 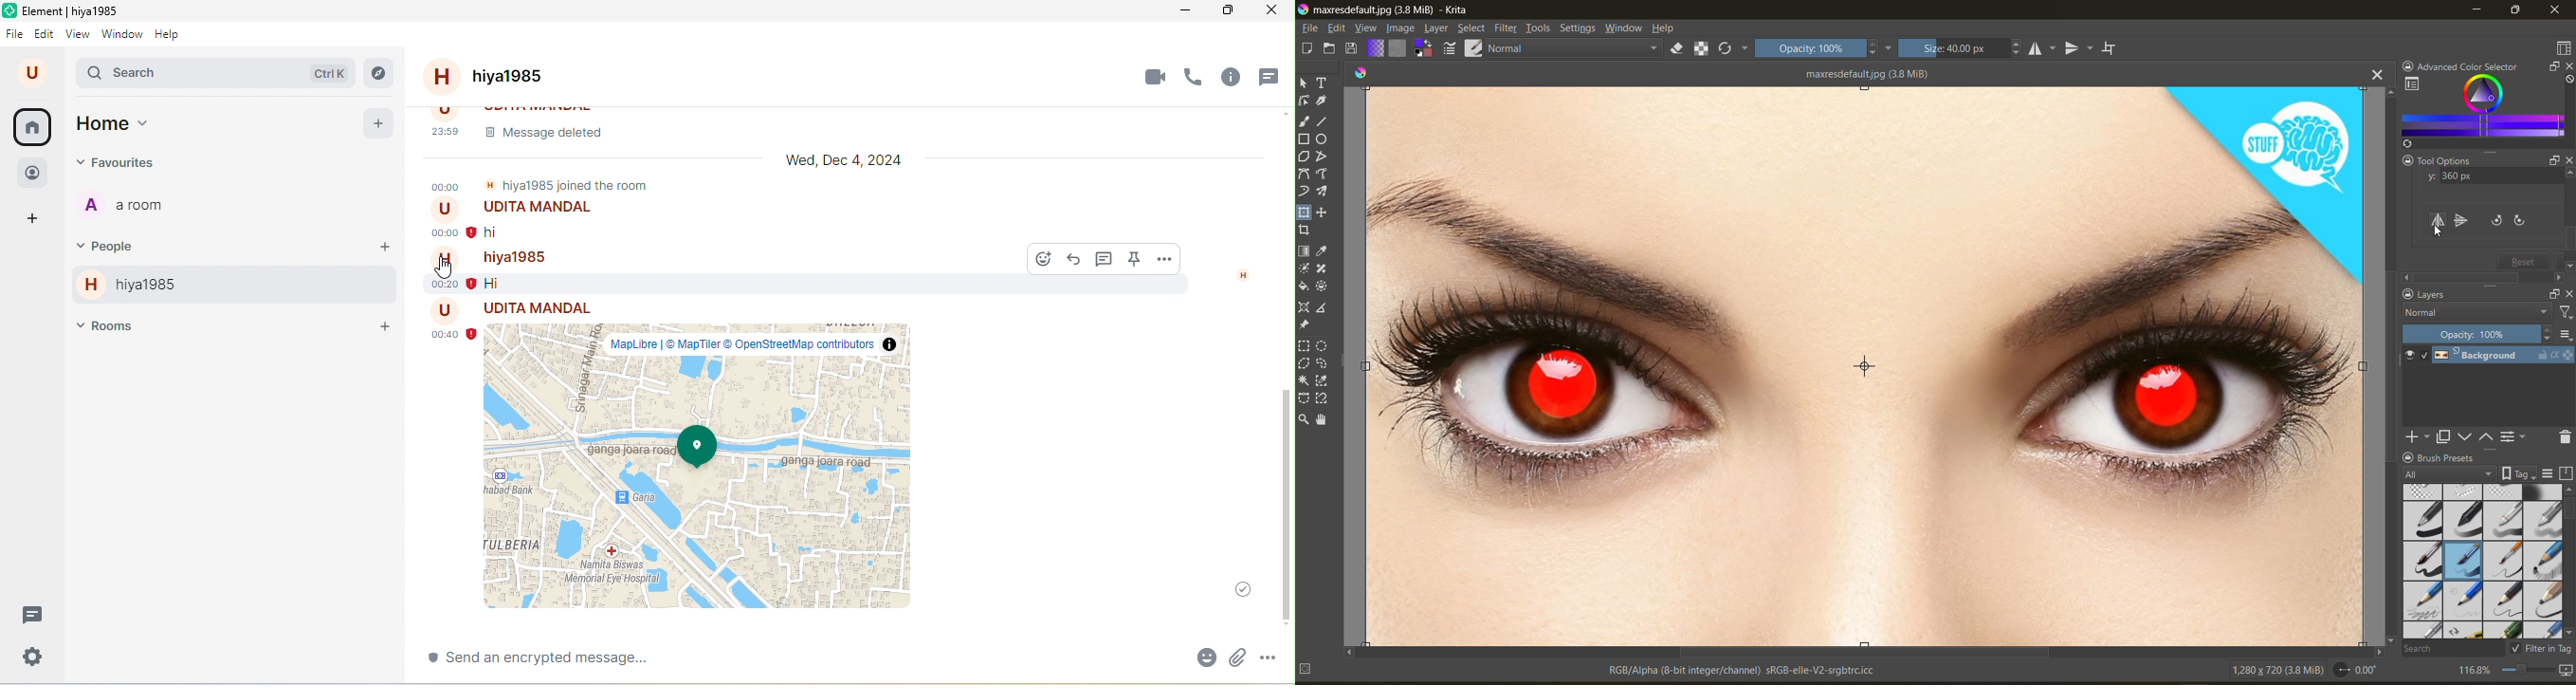 I want to click on Scroll bar, so click(x=2571, y=223).